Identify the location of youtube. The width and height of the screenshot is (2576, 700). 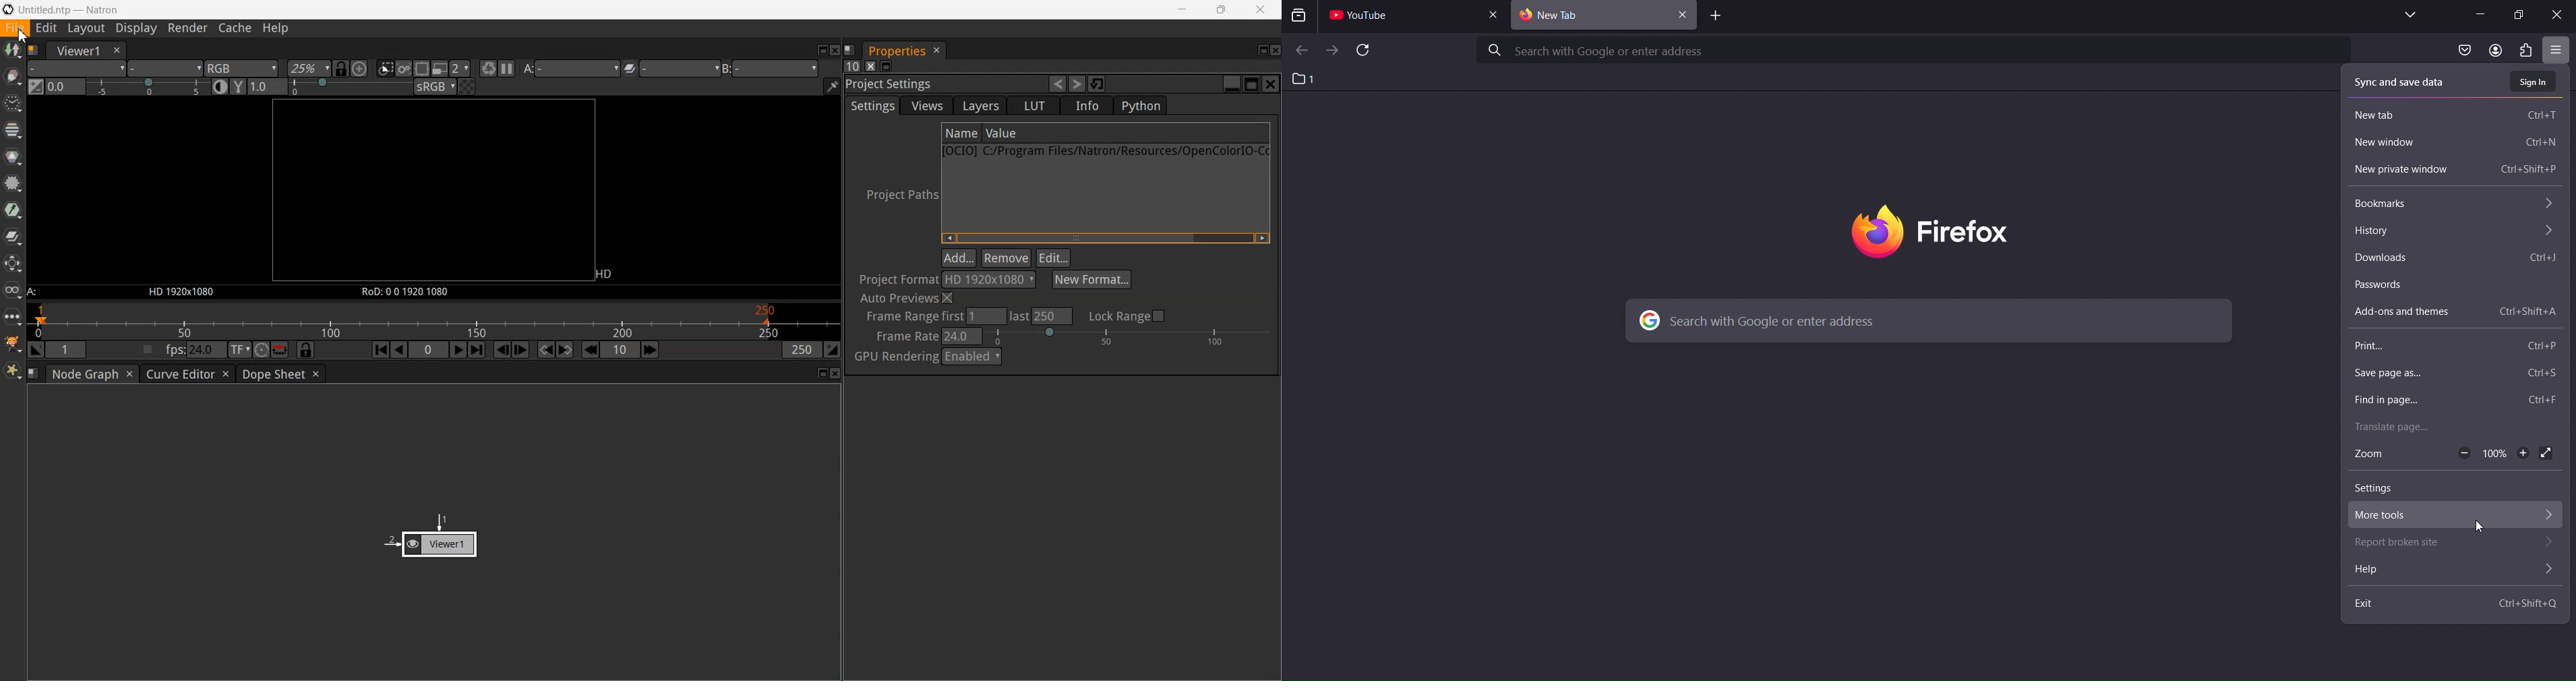
(1366, 18).